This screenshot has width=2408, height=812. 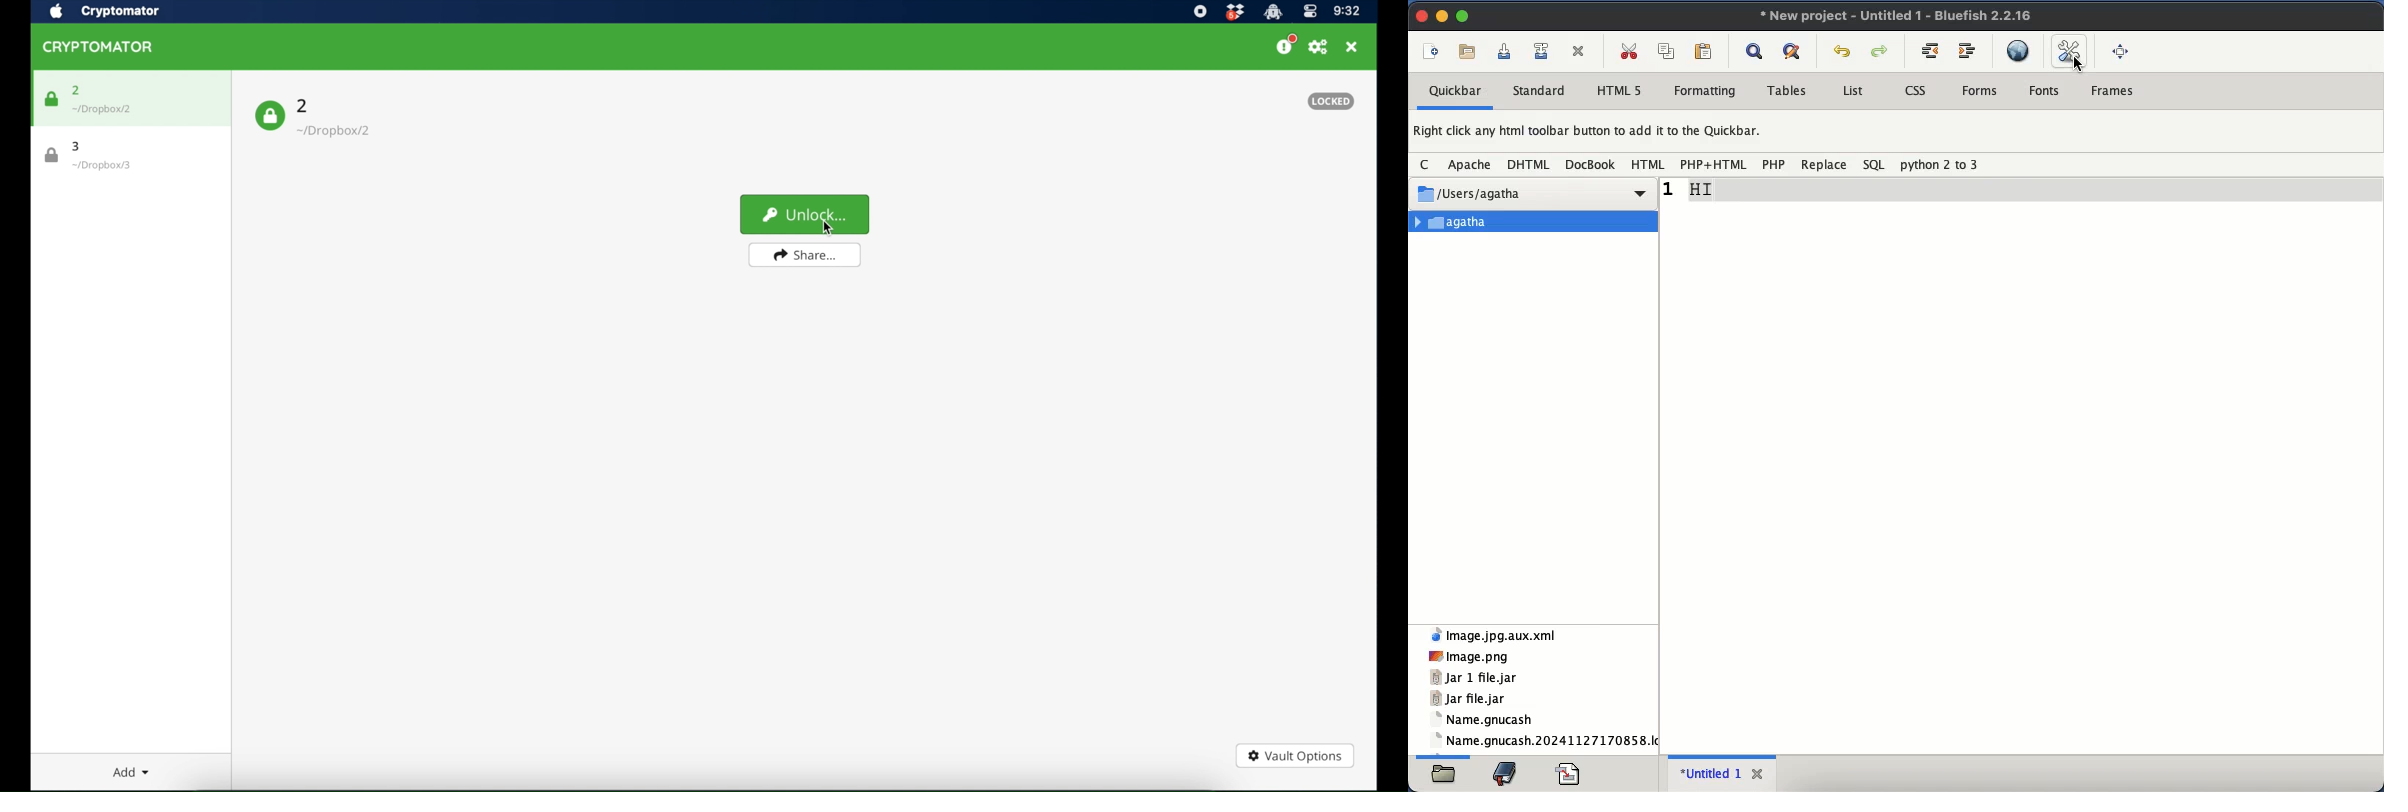 I want to click on agatha, so click(x=1535, y=220).